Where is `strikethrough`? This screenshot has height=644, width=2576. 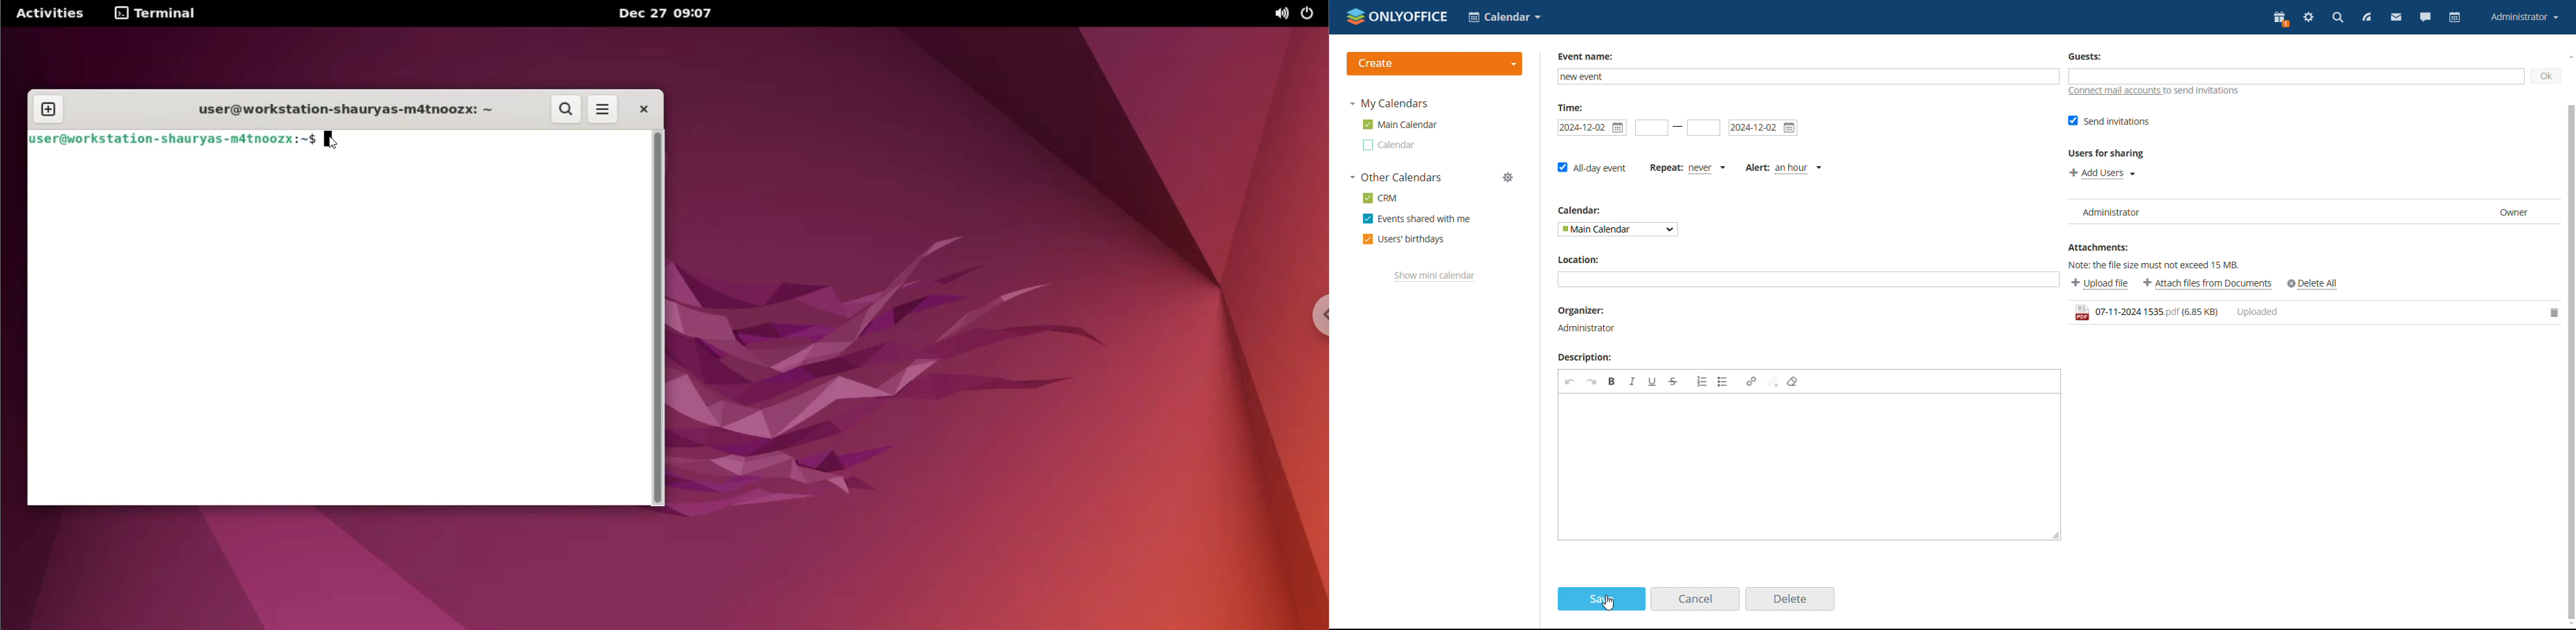
strikethrough is located at coordinates (1674, 380).